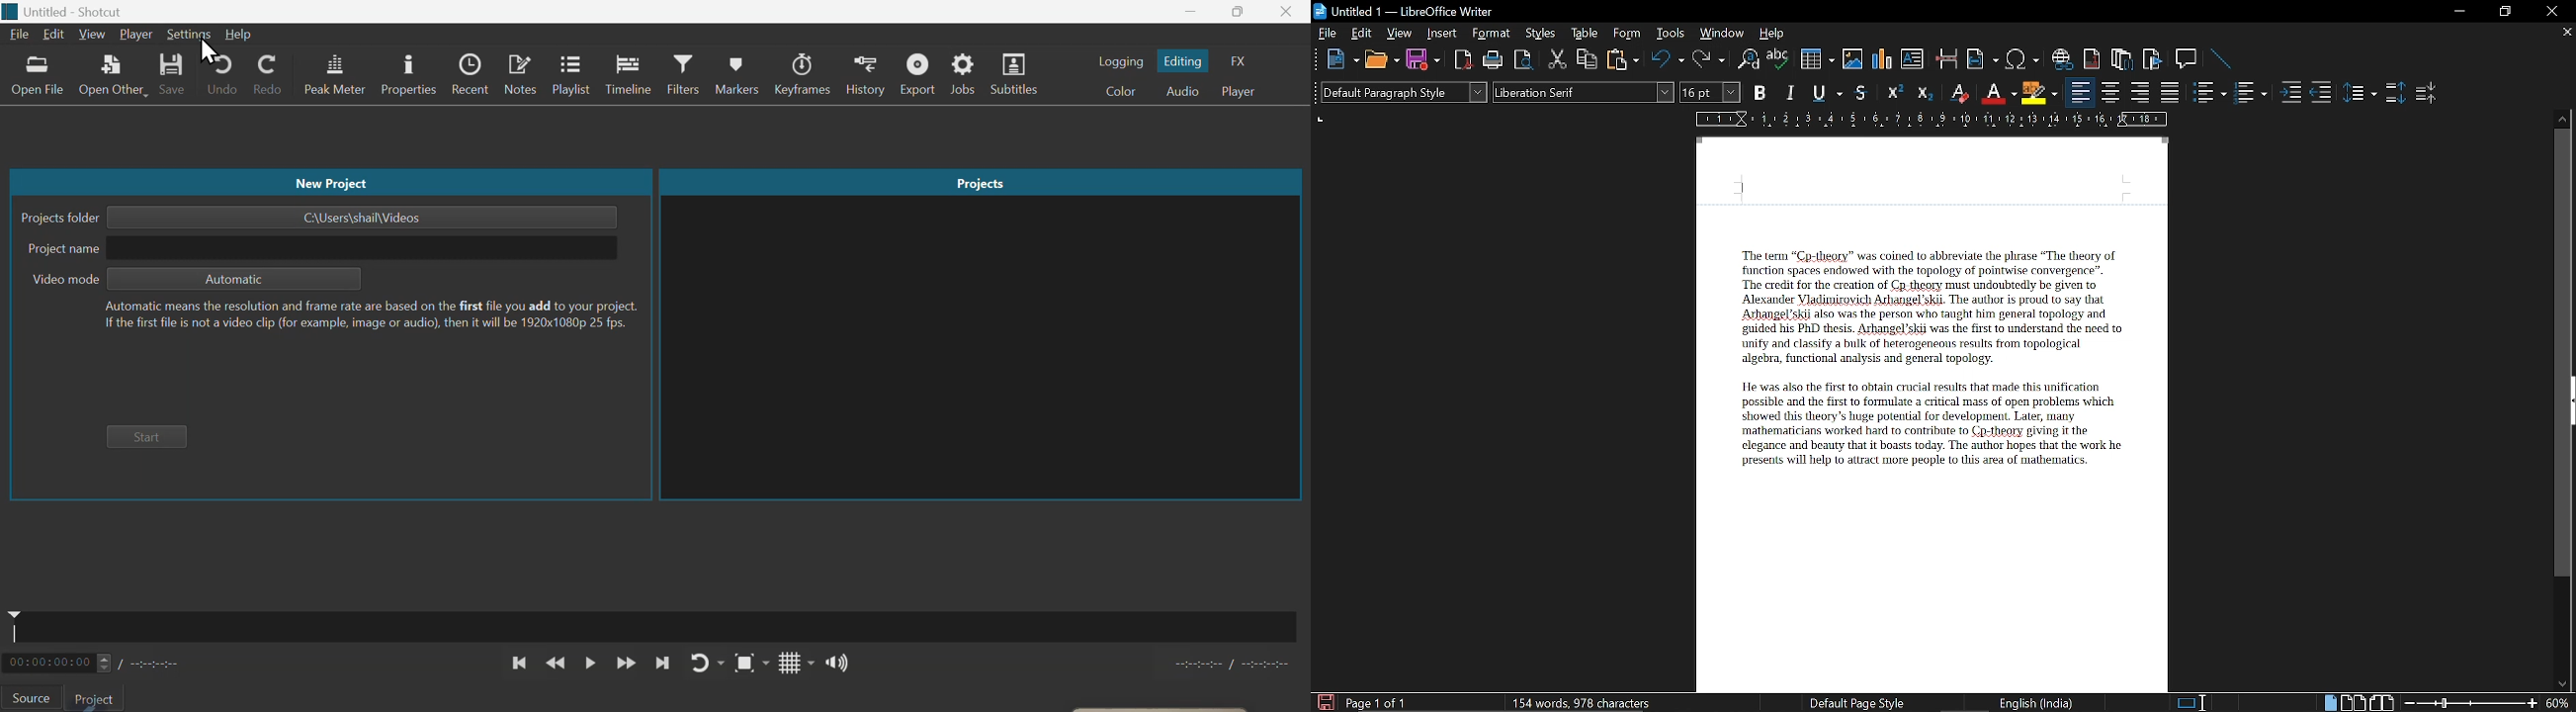 The image size is (2576, 728). I want to click on decrease paragraph spacing Decrease paragraph spacing, so click(2430, 92).